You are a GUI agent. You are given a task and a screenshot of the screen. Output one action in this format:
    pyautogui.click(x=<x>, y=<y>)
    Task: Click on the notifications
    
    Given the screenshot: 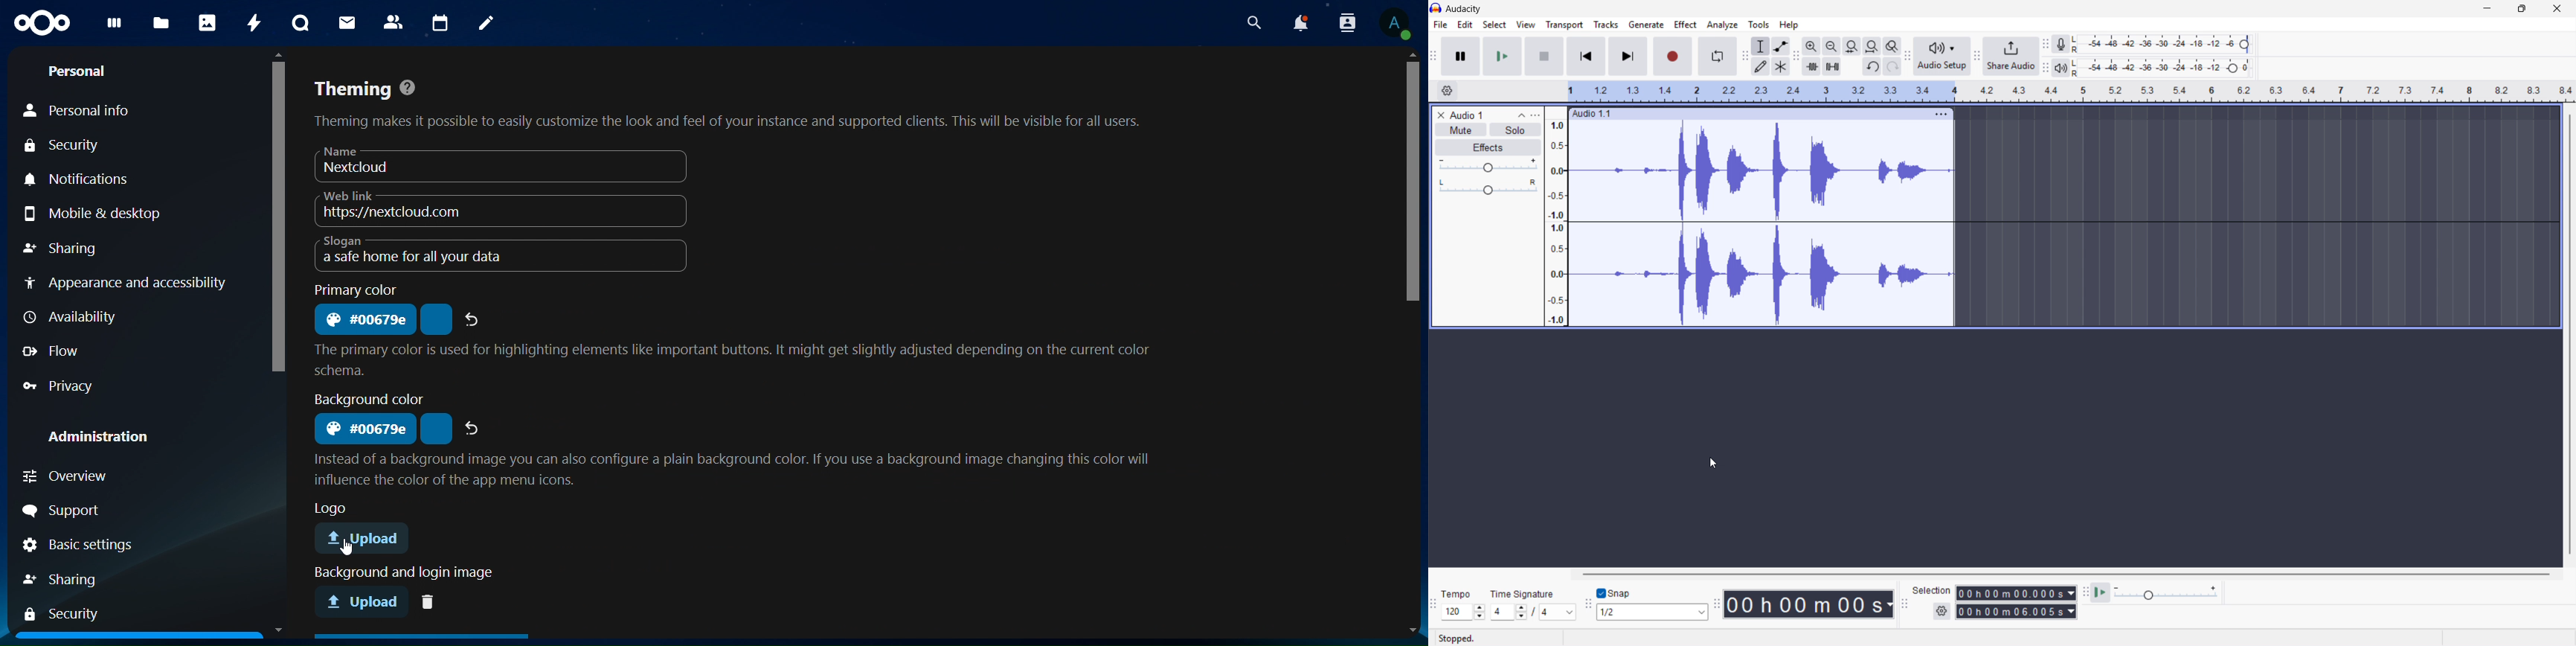 What is the action you would take?
    pyautogui.click(x=74, y=177)
    